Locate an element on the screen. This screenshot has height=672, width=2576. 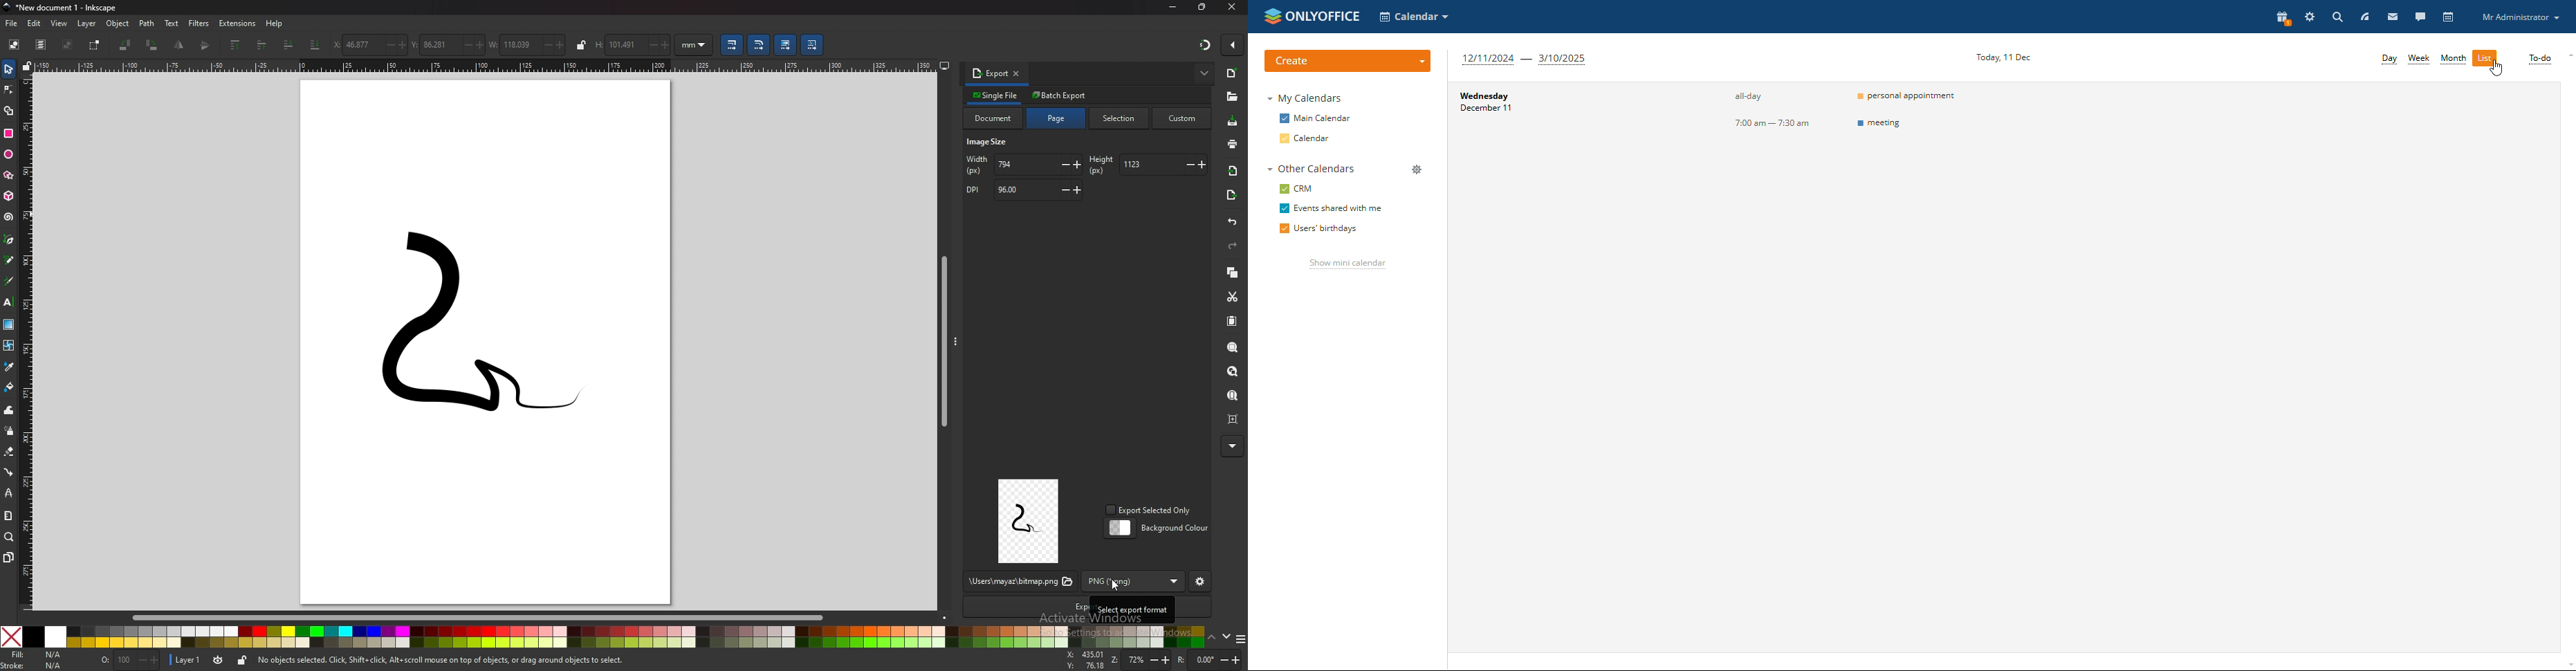
scroll bar is located at coordinates (942, 339).